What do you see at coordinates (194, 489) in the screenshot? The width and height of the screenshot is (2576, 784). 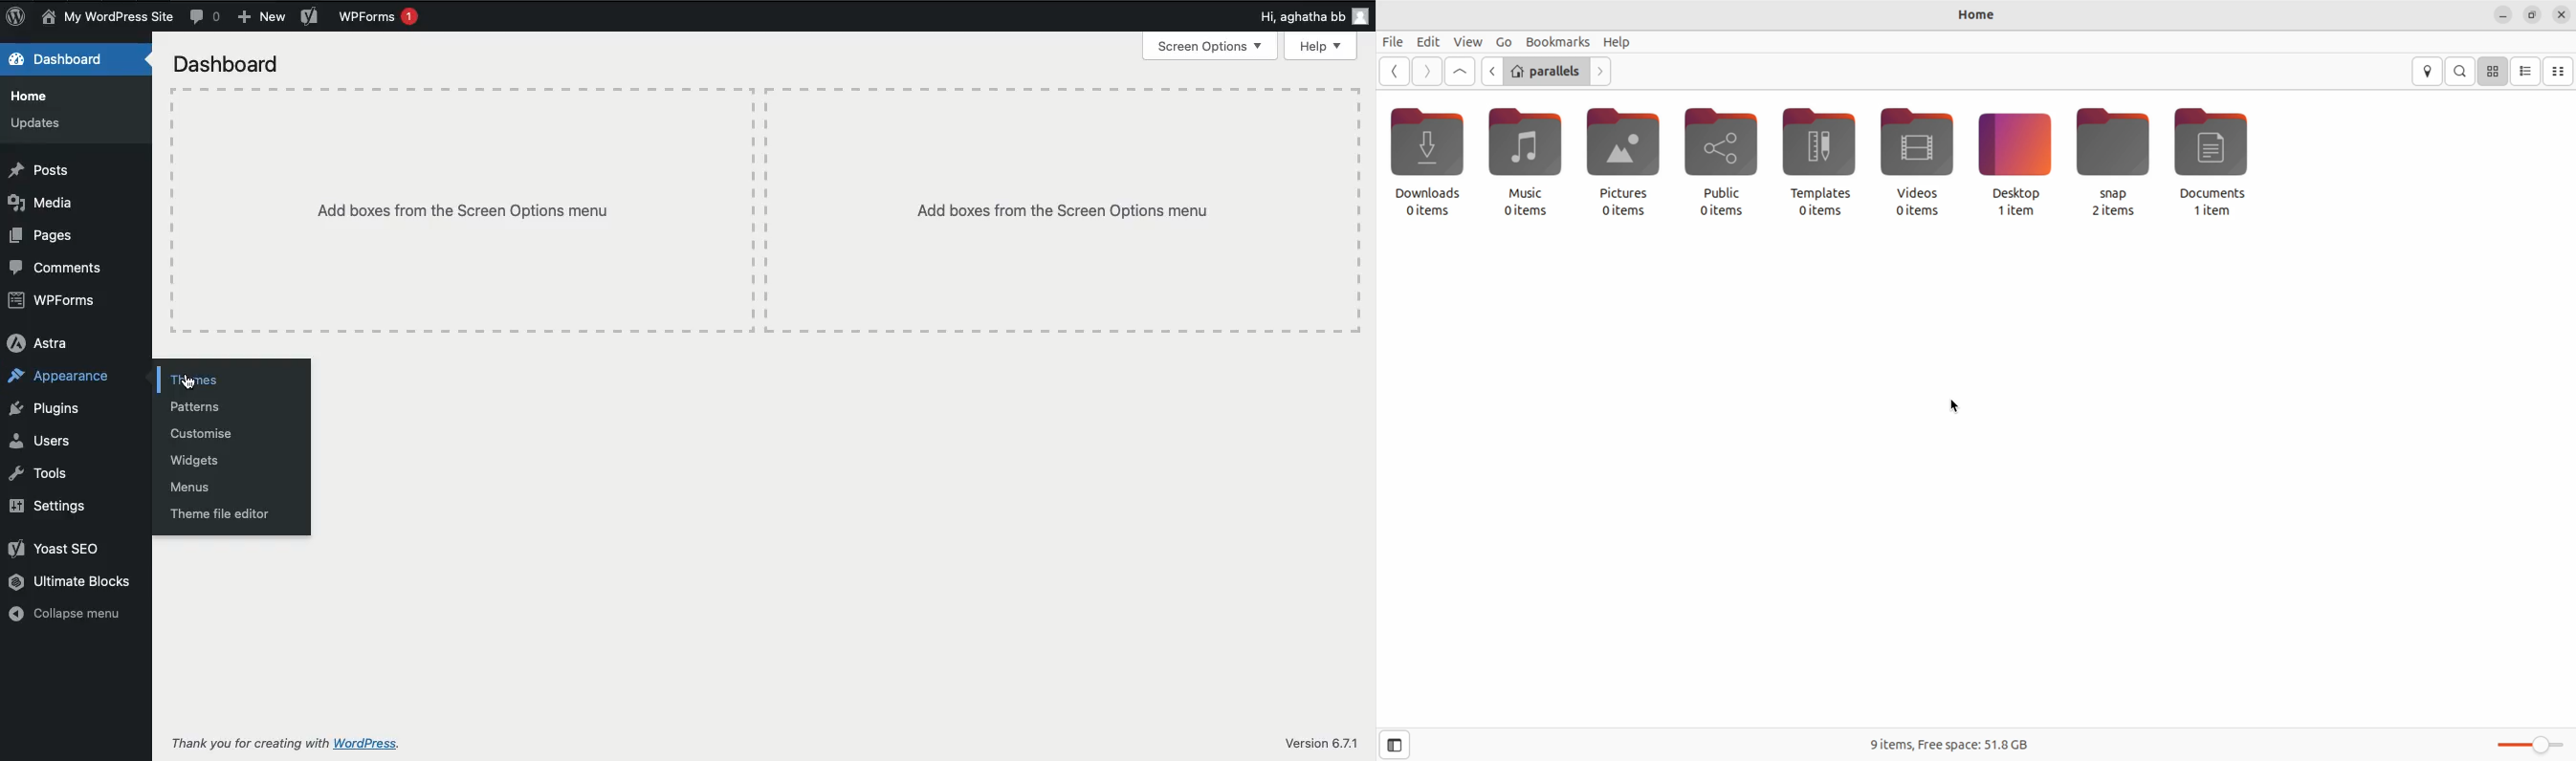 I see `Menus` at bounding box center [194, 489].